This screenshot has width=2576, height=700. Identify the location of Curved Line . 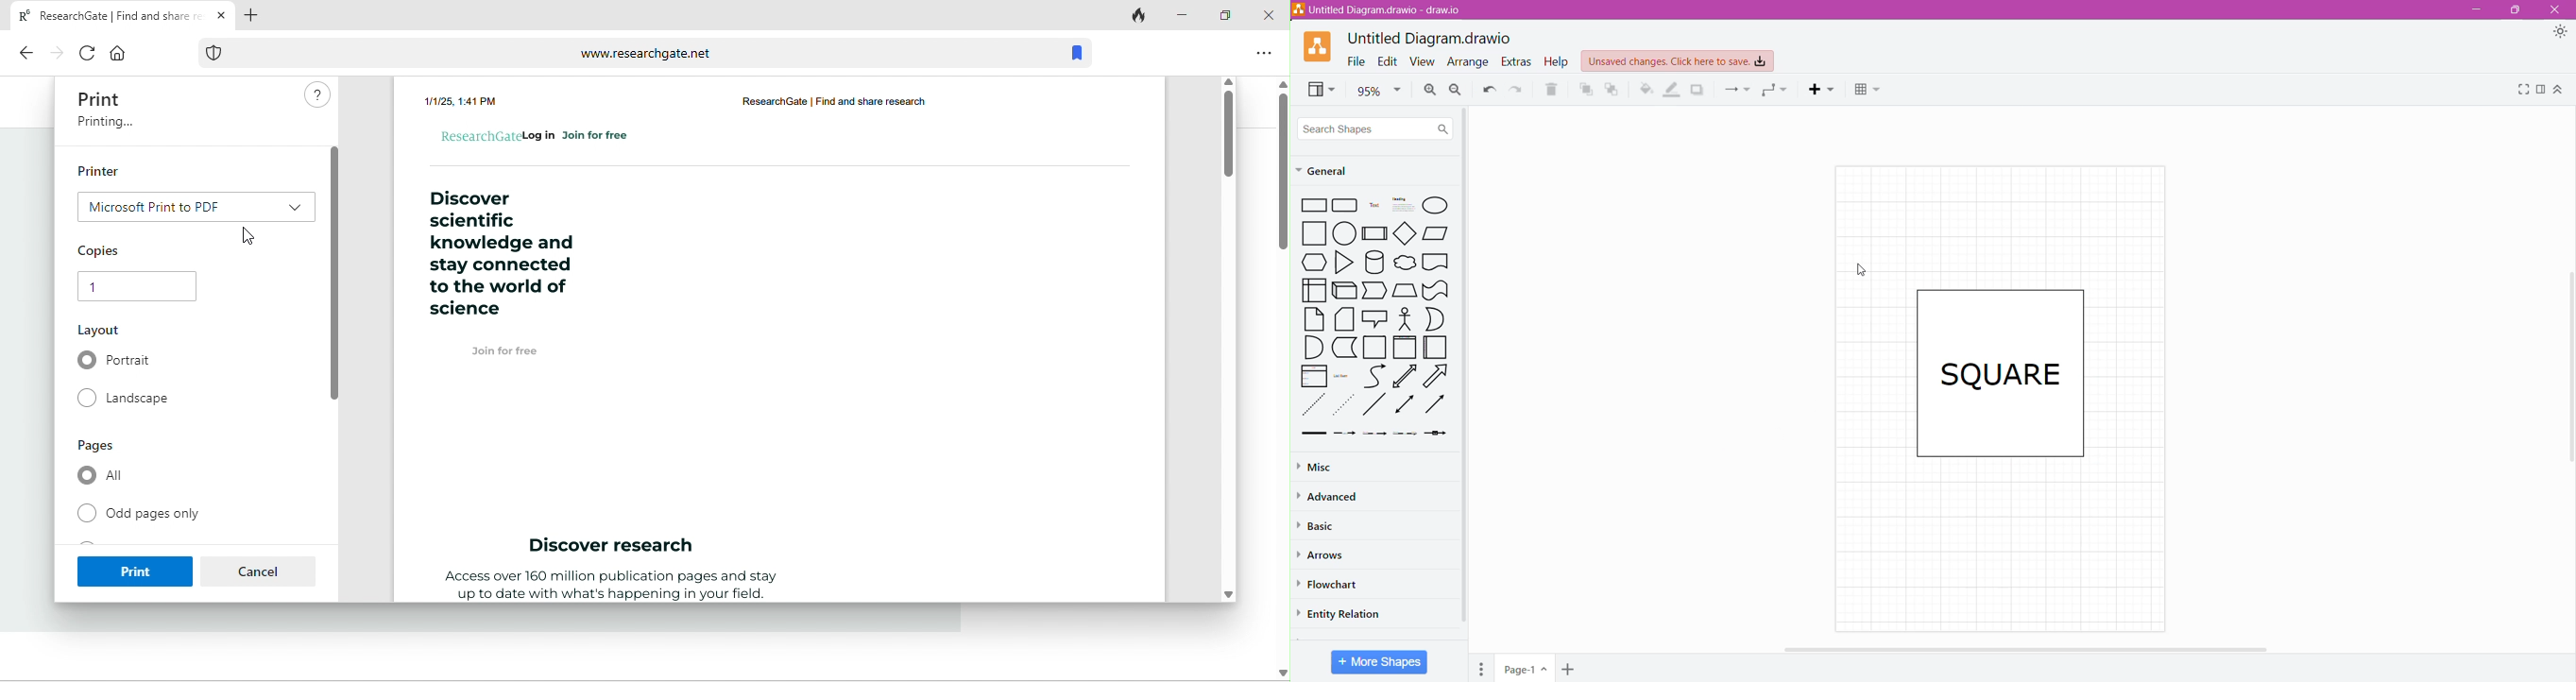
(1374, 377).